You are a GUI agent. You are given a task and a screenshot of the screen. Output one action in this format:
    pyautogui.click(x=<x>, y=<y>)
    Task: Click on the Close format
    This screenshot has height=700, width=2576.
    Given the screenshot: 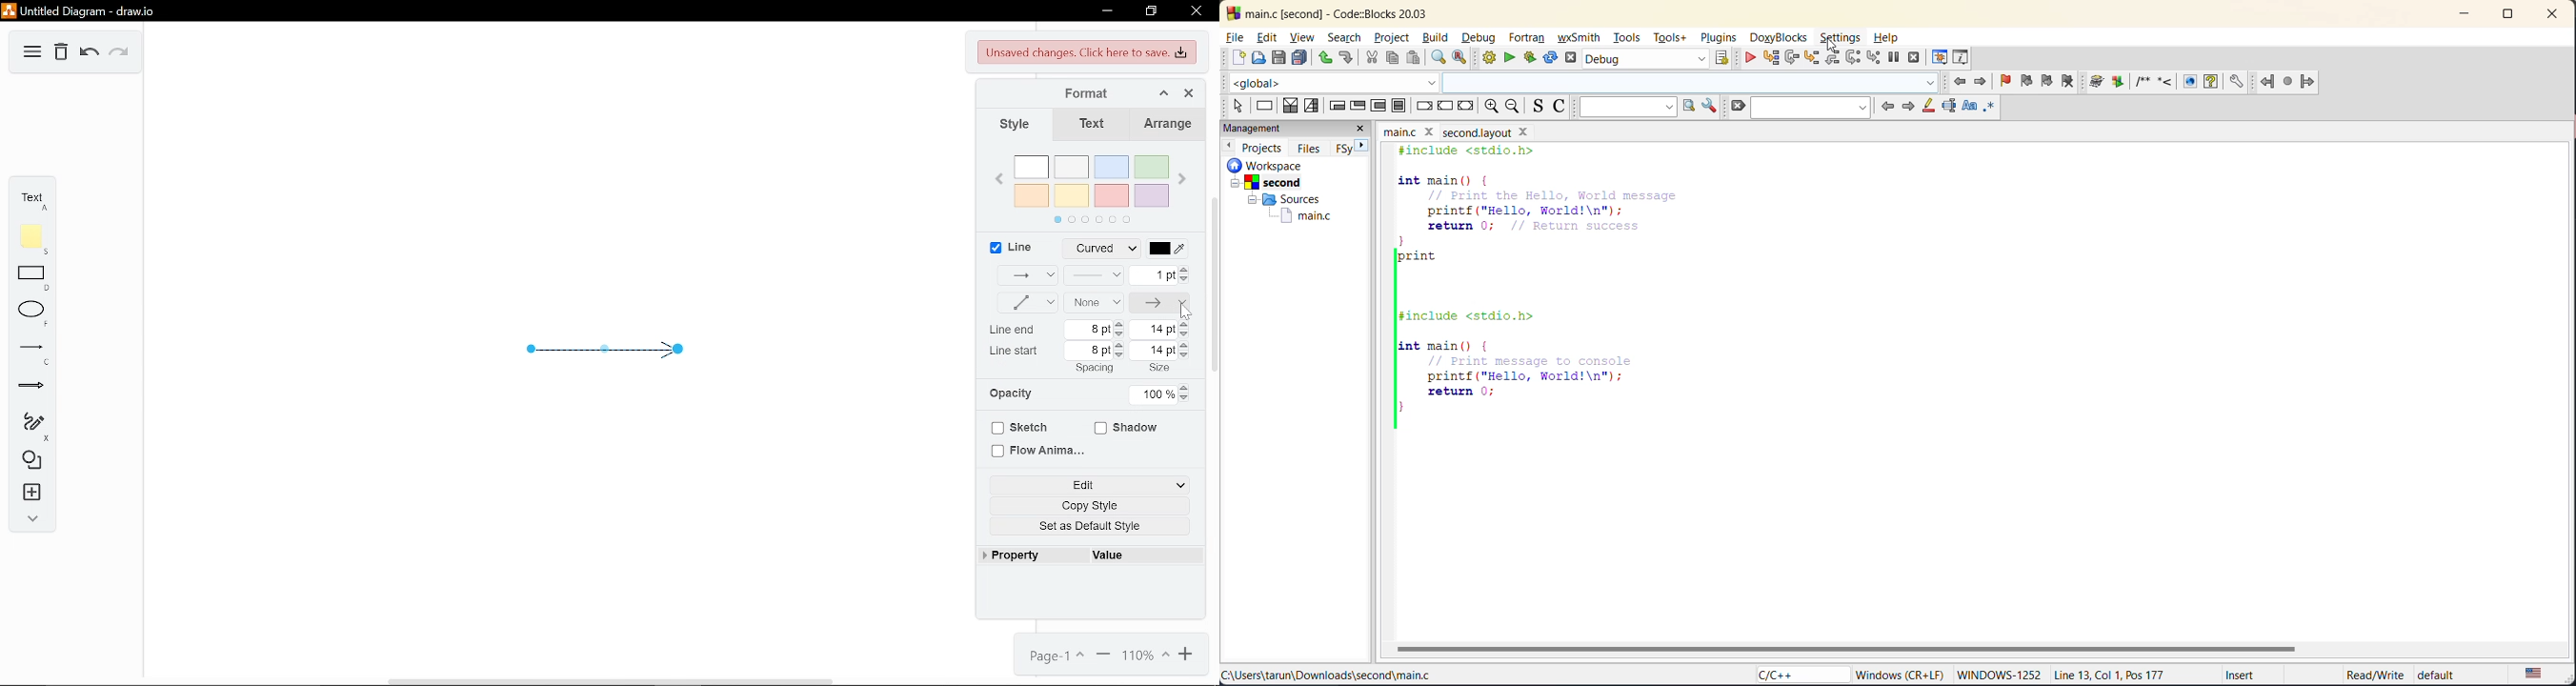 What is the action you would take?
    pyautogui.click(x=1189, y=93)
    